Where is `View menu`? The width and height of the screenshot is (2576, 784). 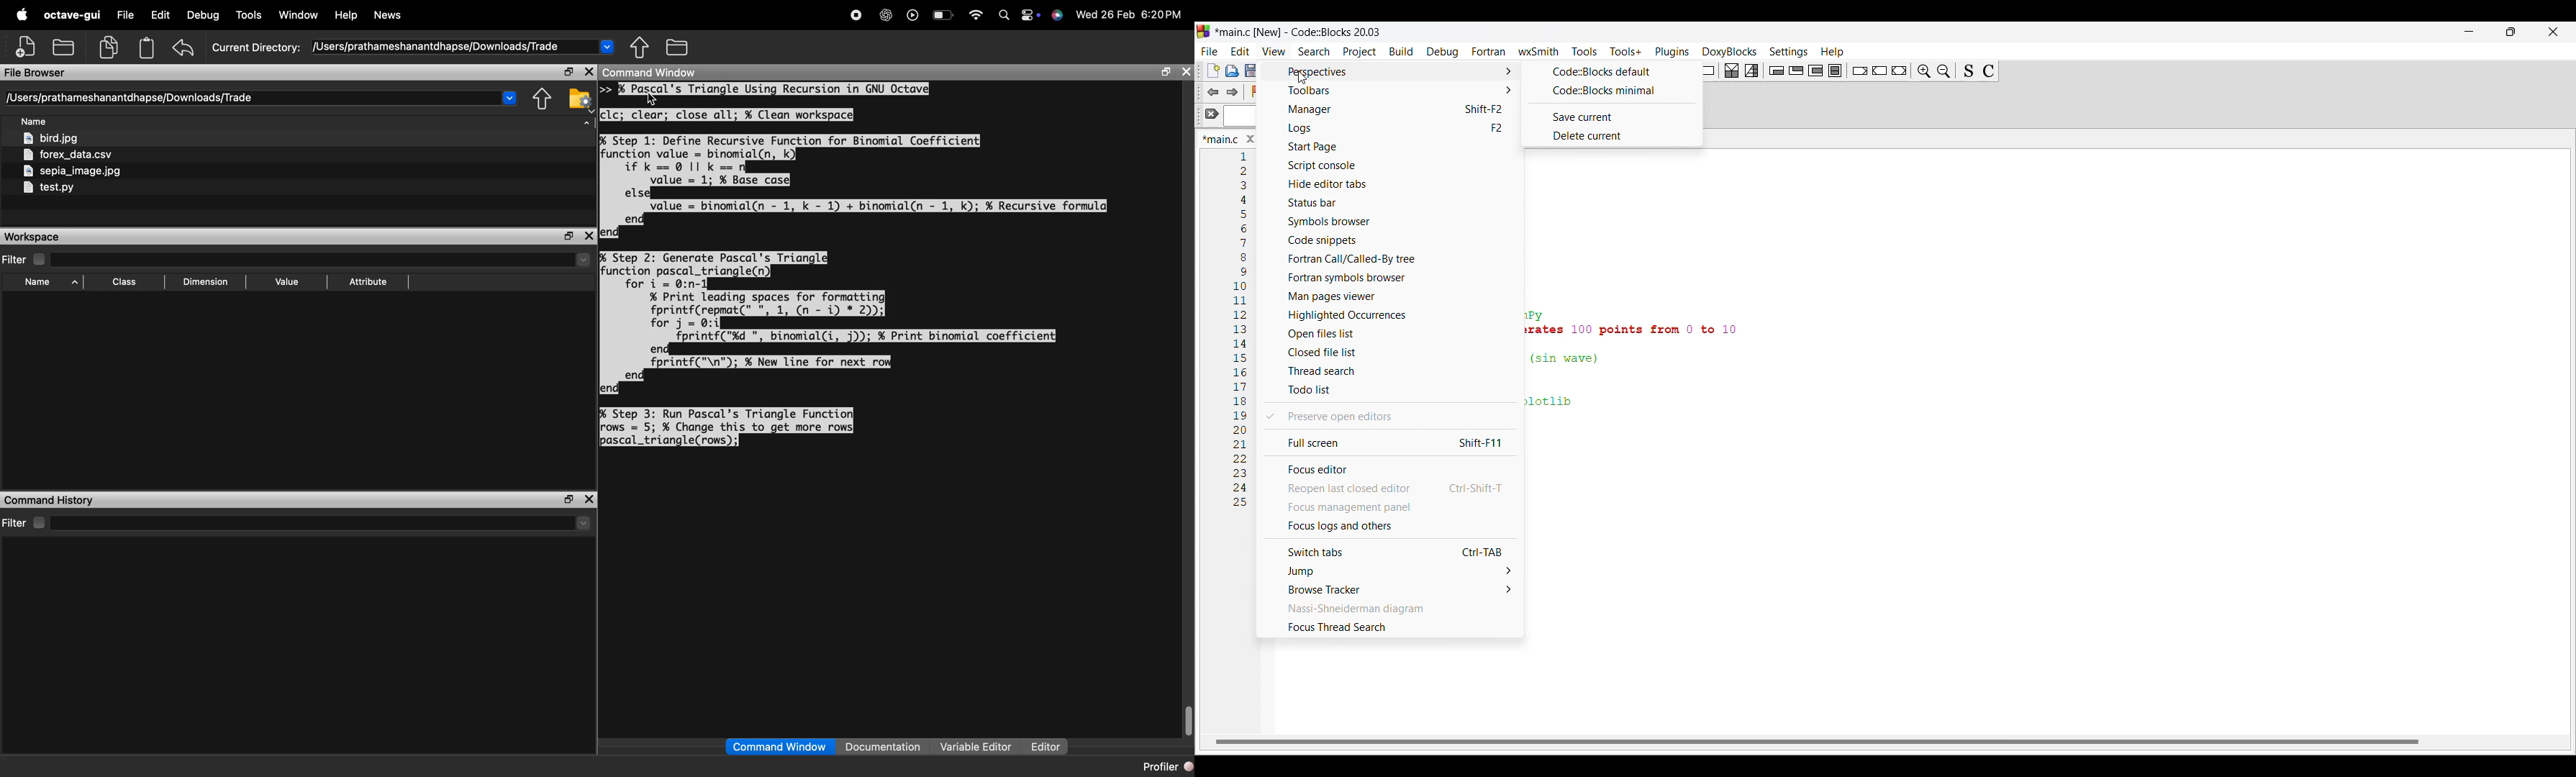 View menu is located at coordinates (1274, 51).